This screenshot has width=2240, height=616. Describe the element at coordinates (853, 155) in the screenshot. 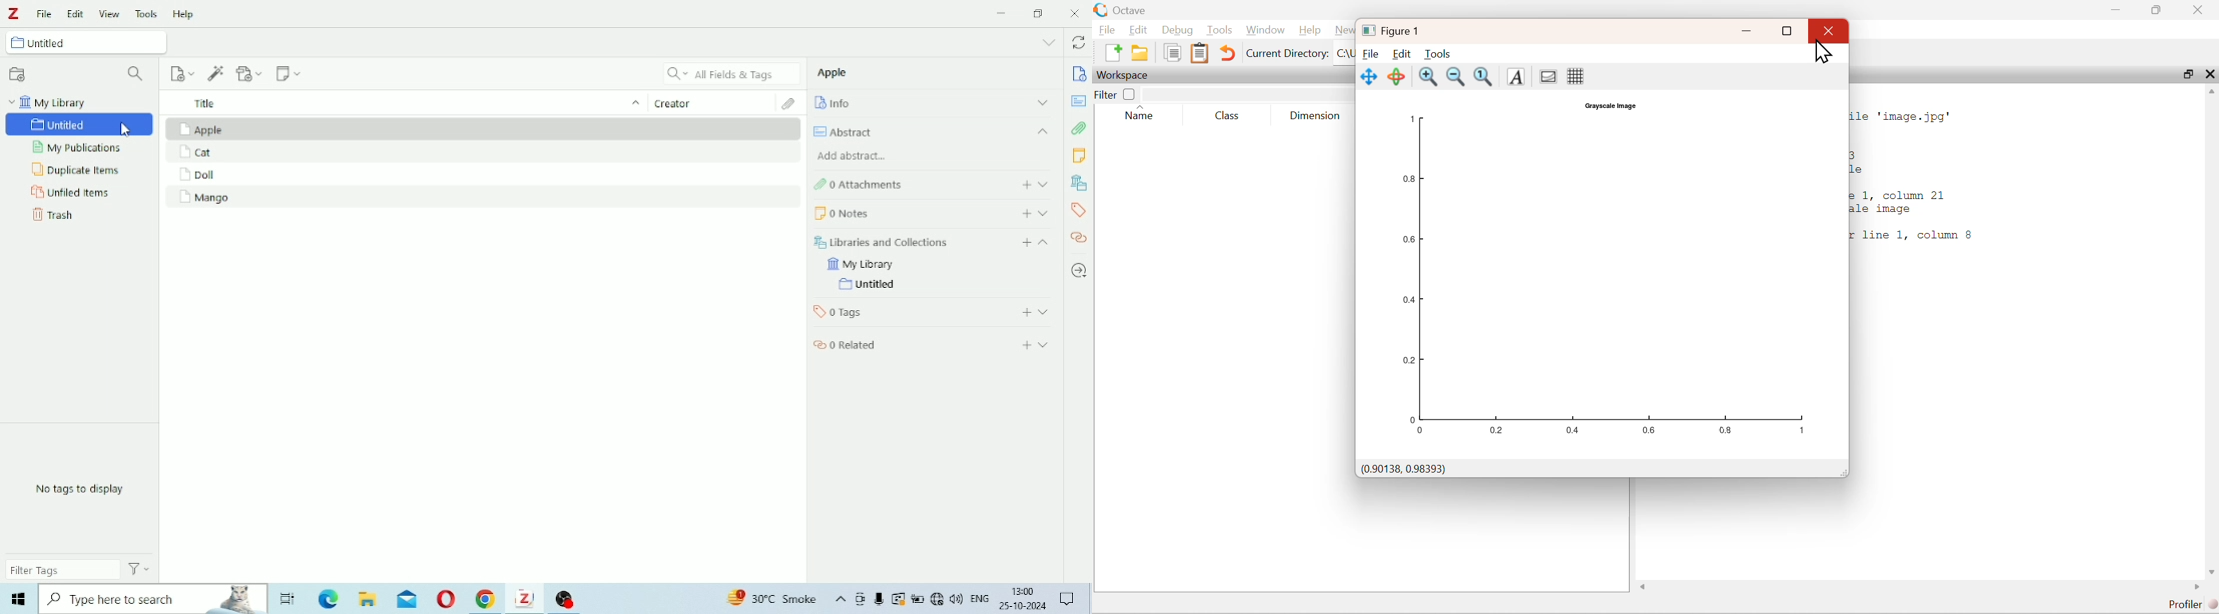

I see `Add abstract` at that location.